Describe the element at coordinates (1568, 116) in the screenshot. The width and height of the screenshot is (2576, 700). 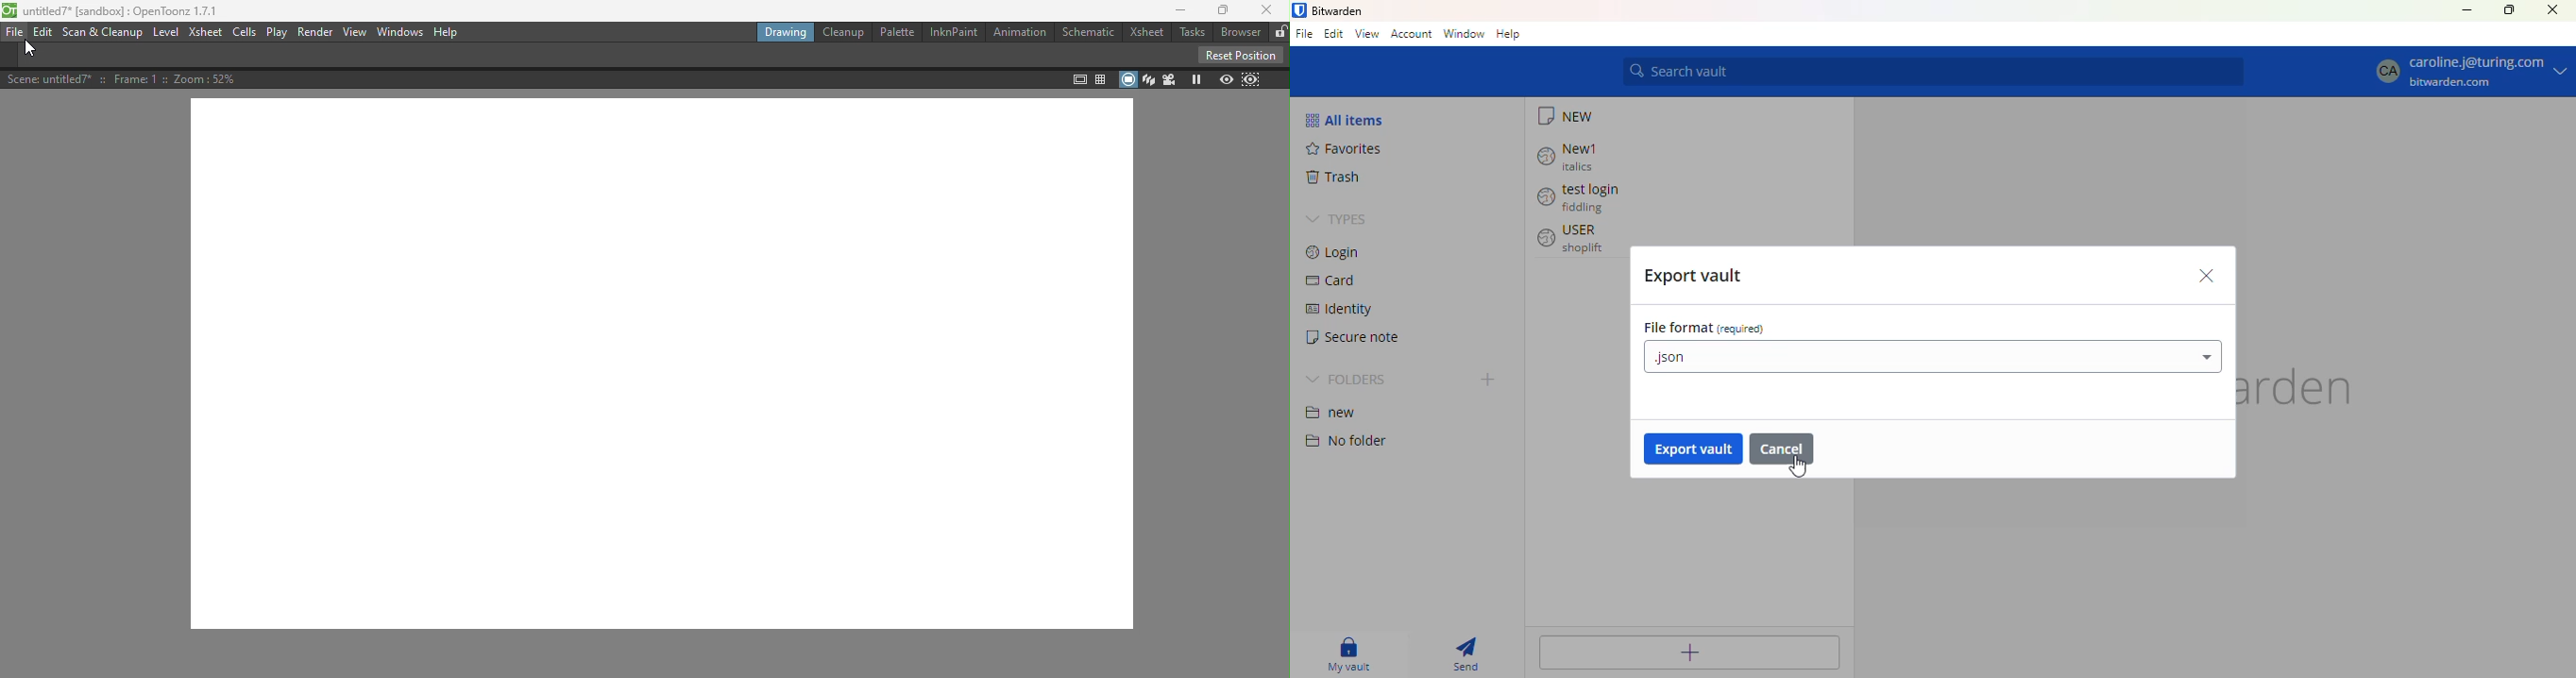
I see `NEW` at that location.